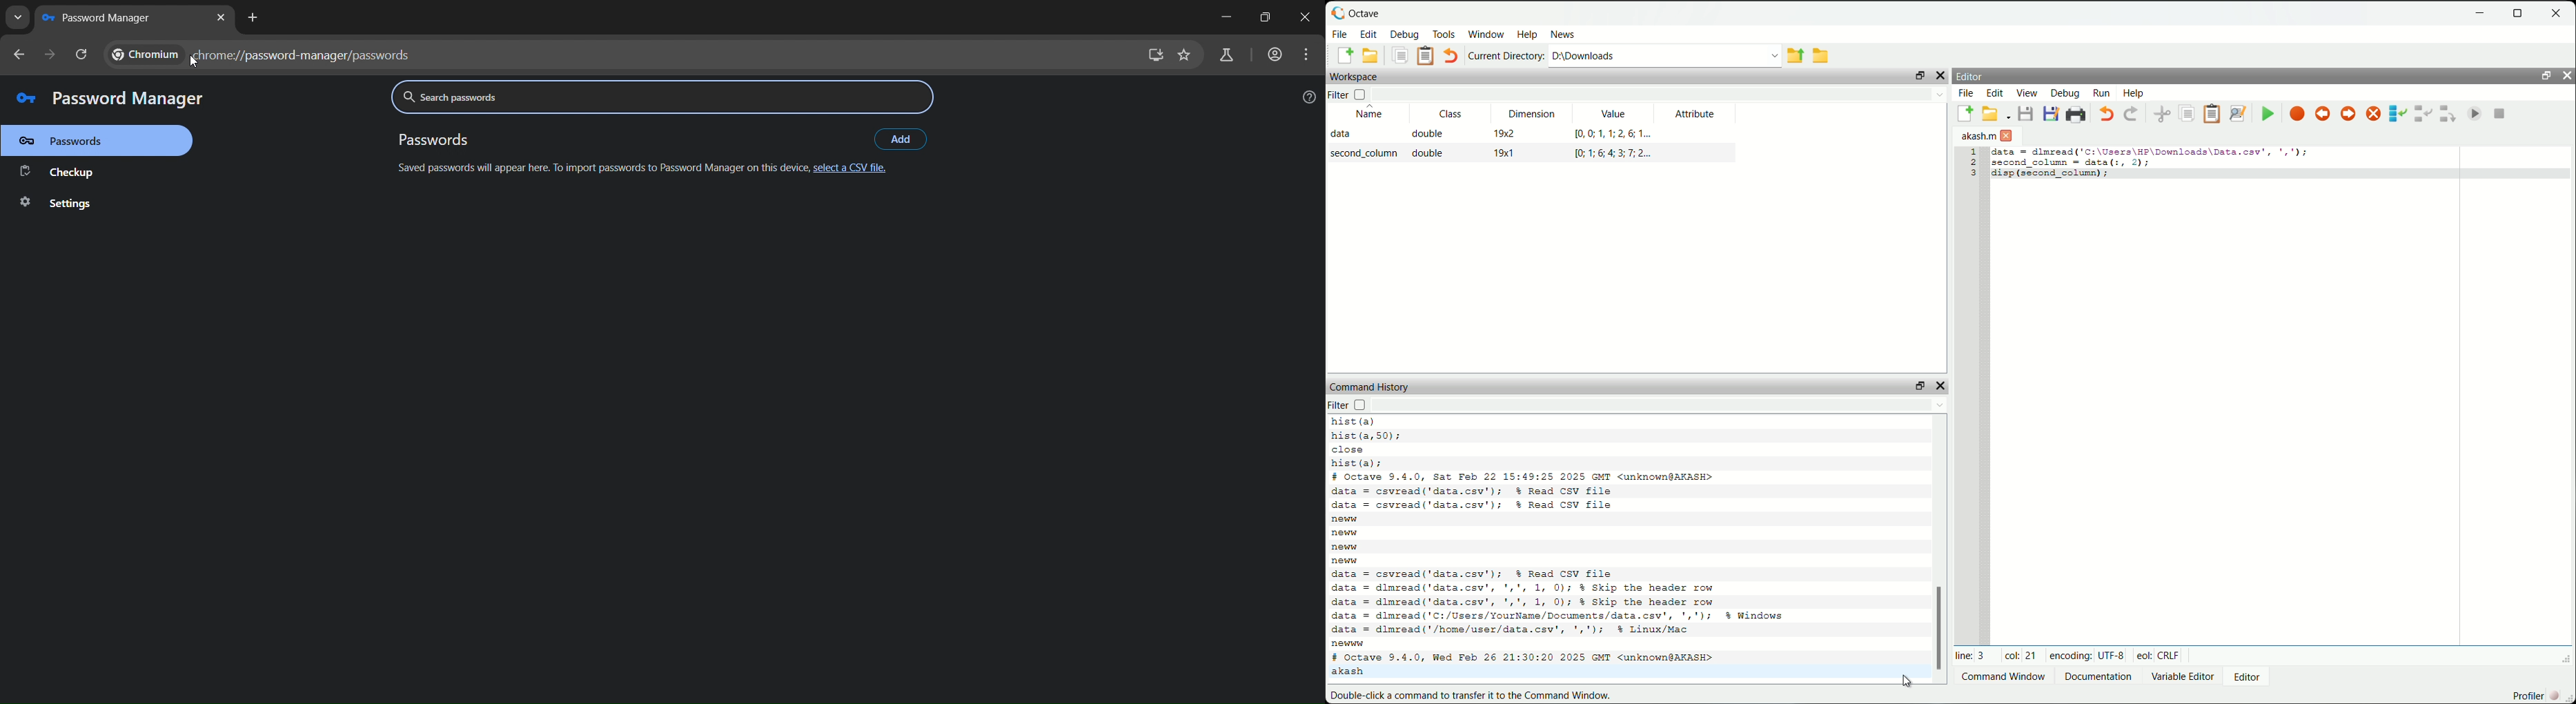 This screenshot has height=728, width=2576. I want to click on get help, so click(1310, 97).